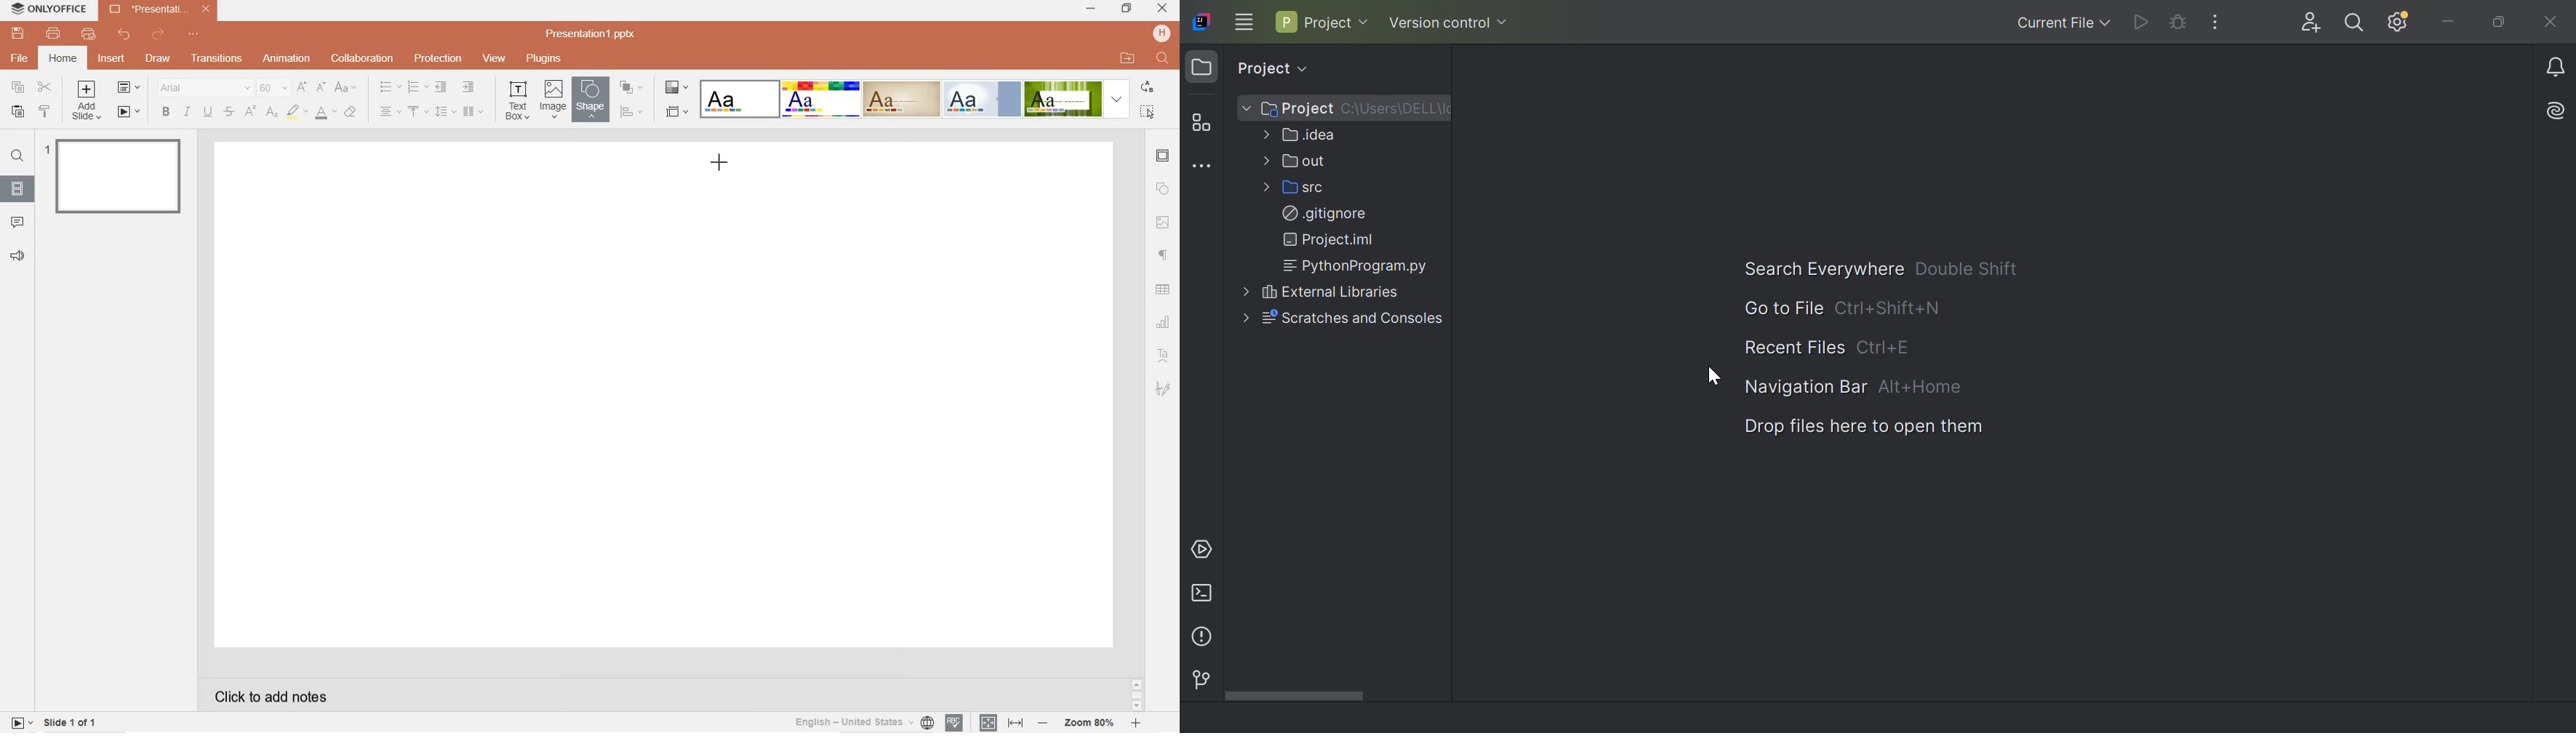 Image resolution: width=2576 pixels, height=756 pixels. What do you see at coordinates (1135, 694) in the screenshot?
I see `scrollbar` at bounding box center [1135, 694].